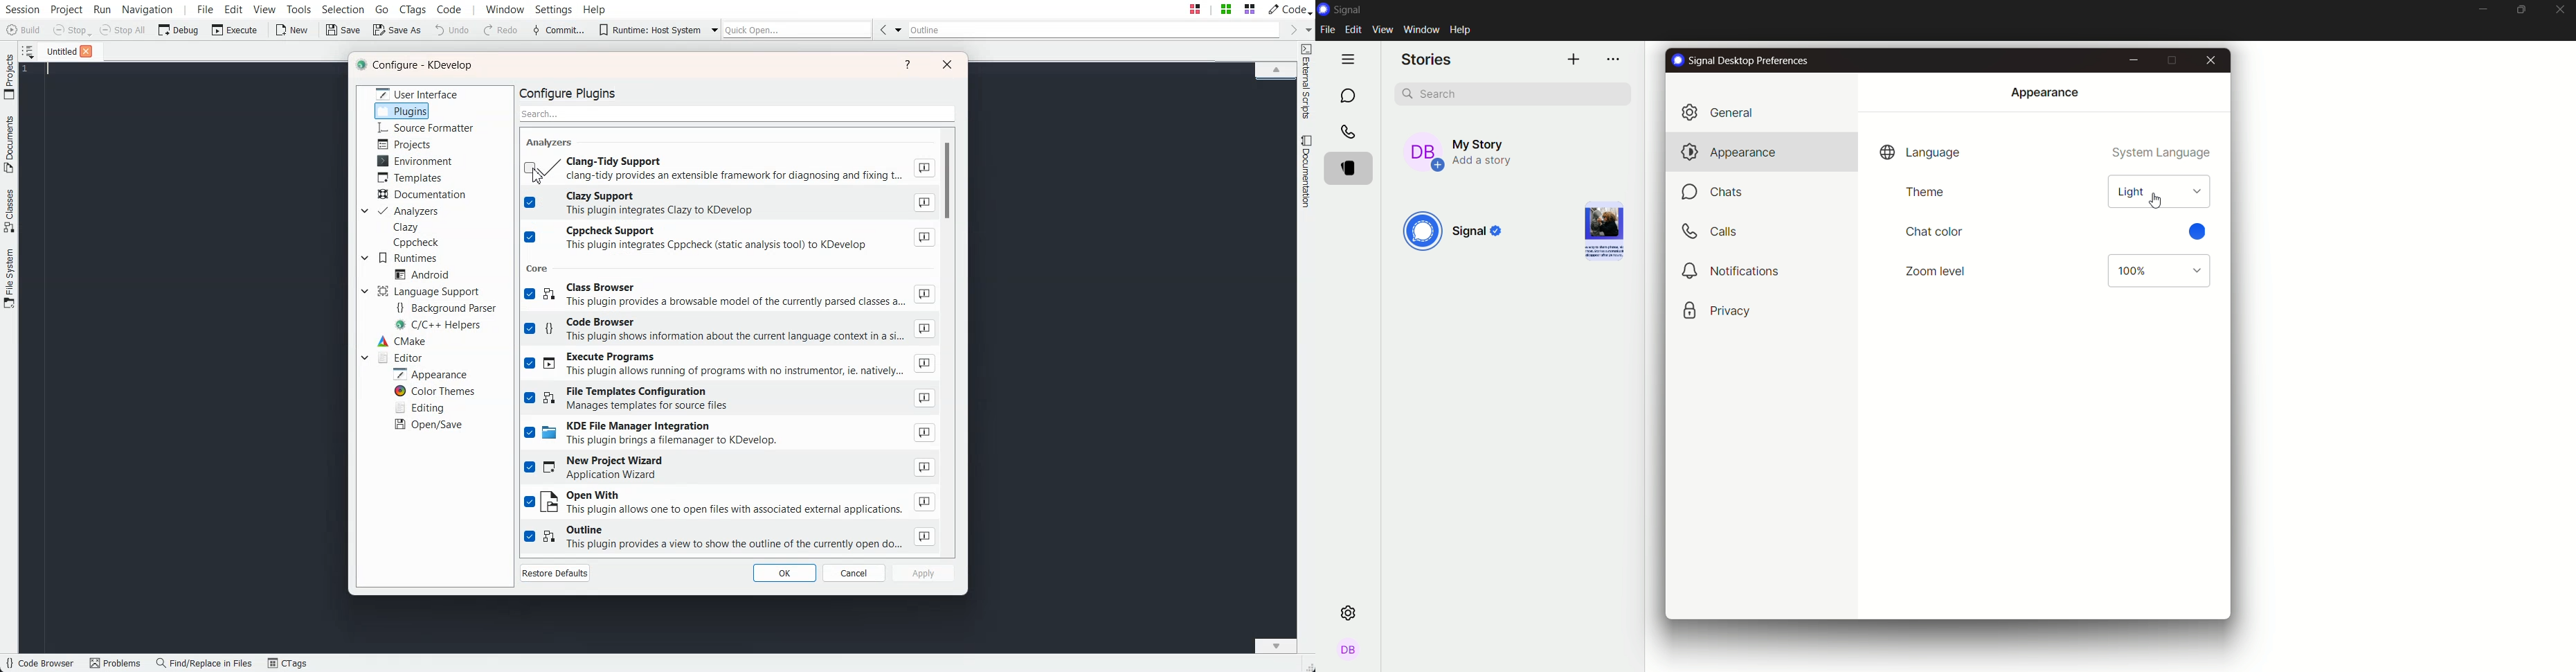 The width and height of the screenshot is (2576, 672). Describe the element at coordinates (365, 258) in the screenshot. I see `Drop down box` at that location.